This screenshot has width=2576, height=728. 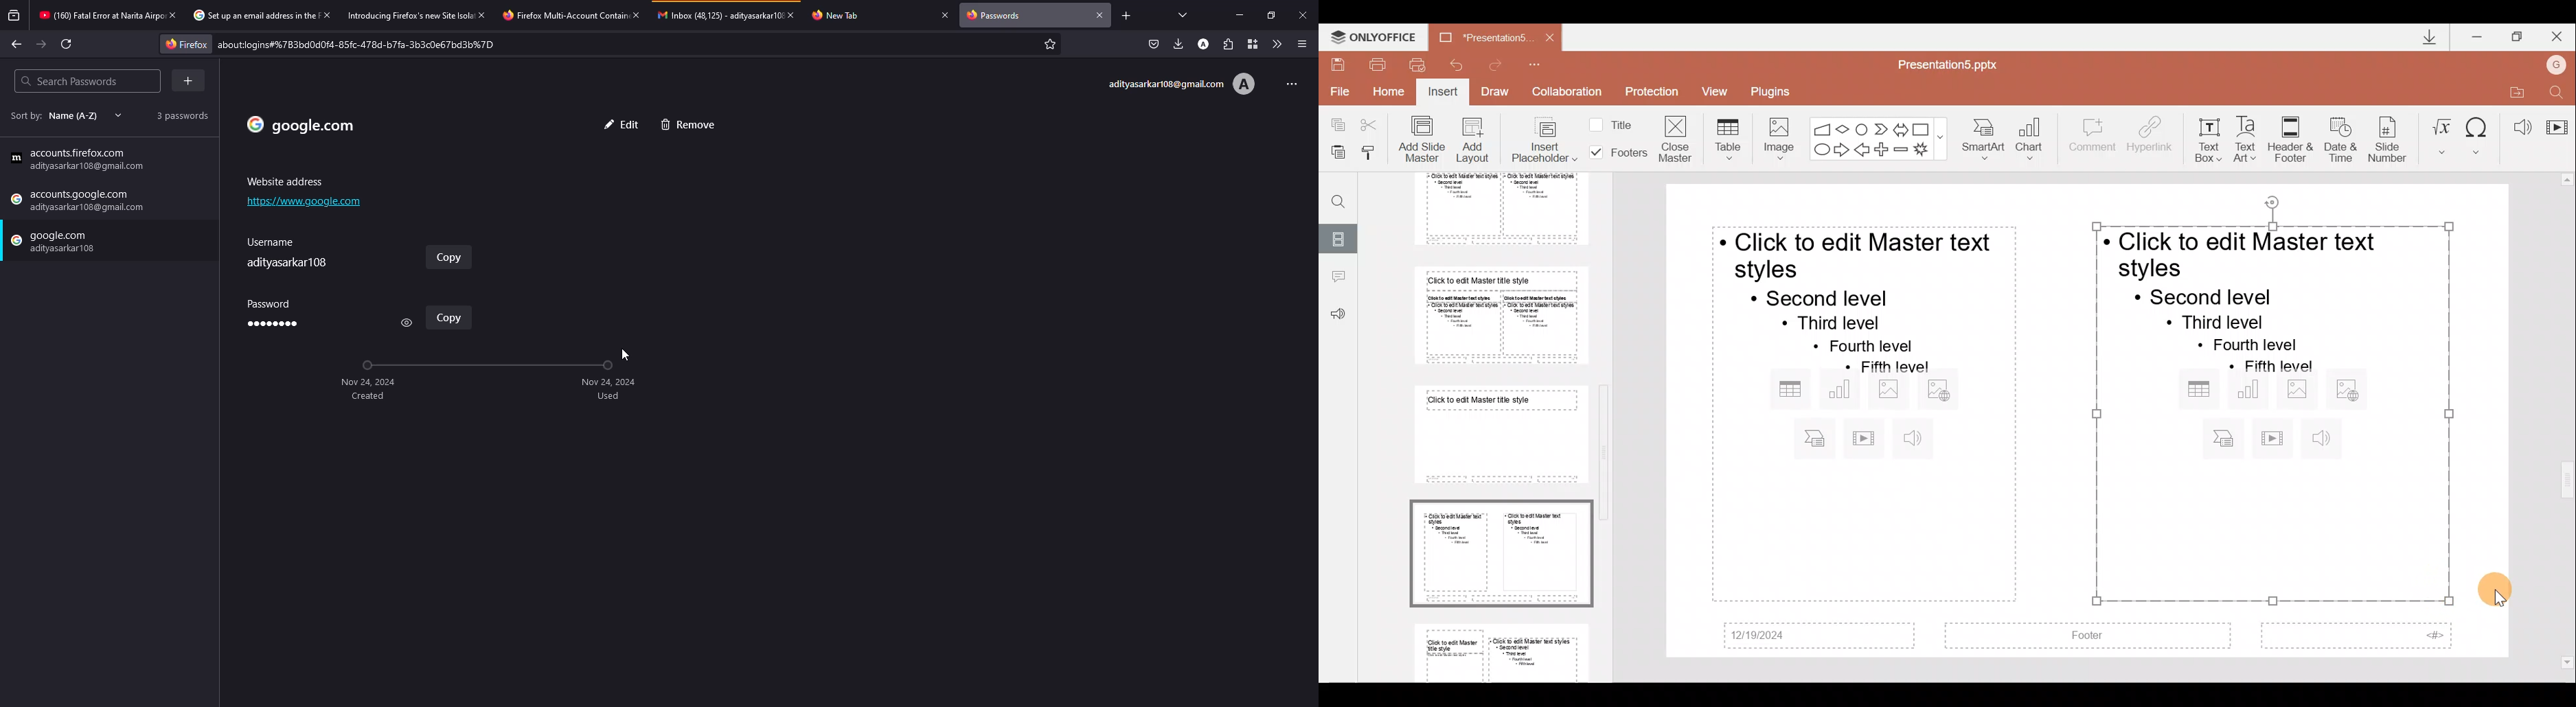 What do you see at coordinates (1181, 84) in the screenshot?
I see `account` at bounding box center [1181, 84].